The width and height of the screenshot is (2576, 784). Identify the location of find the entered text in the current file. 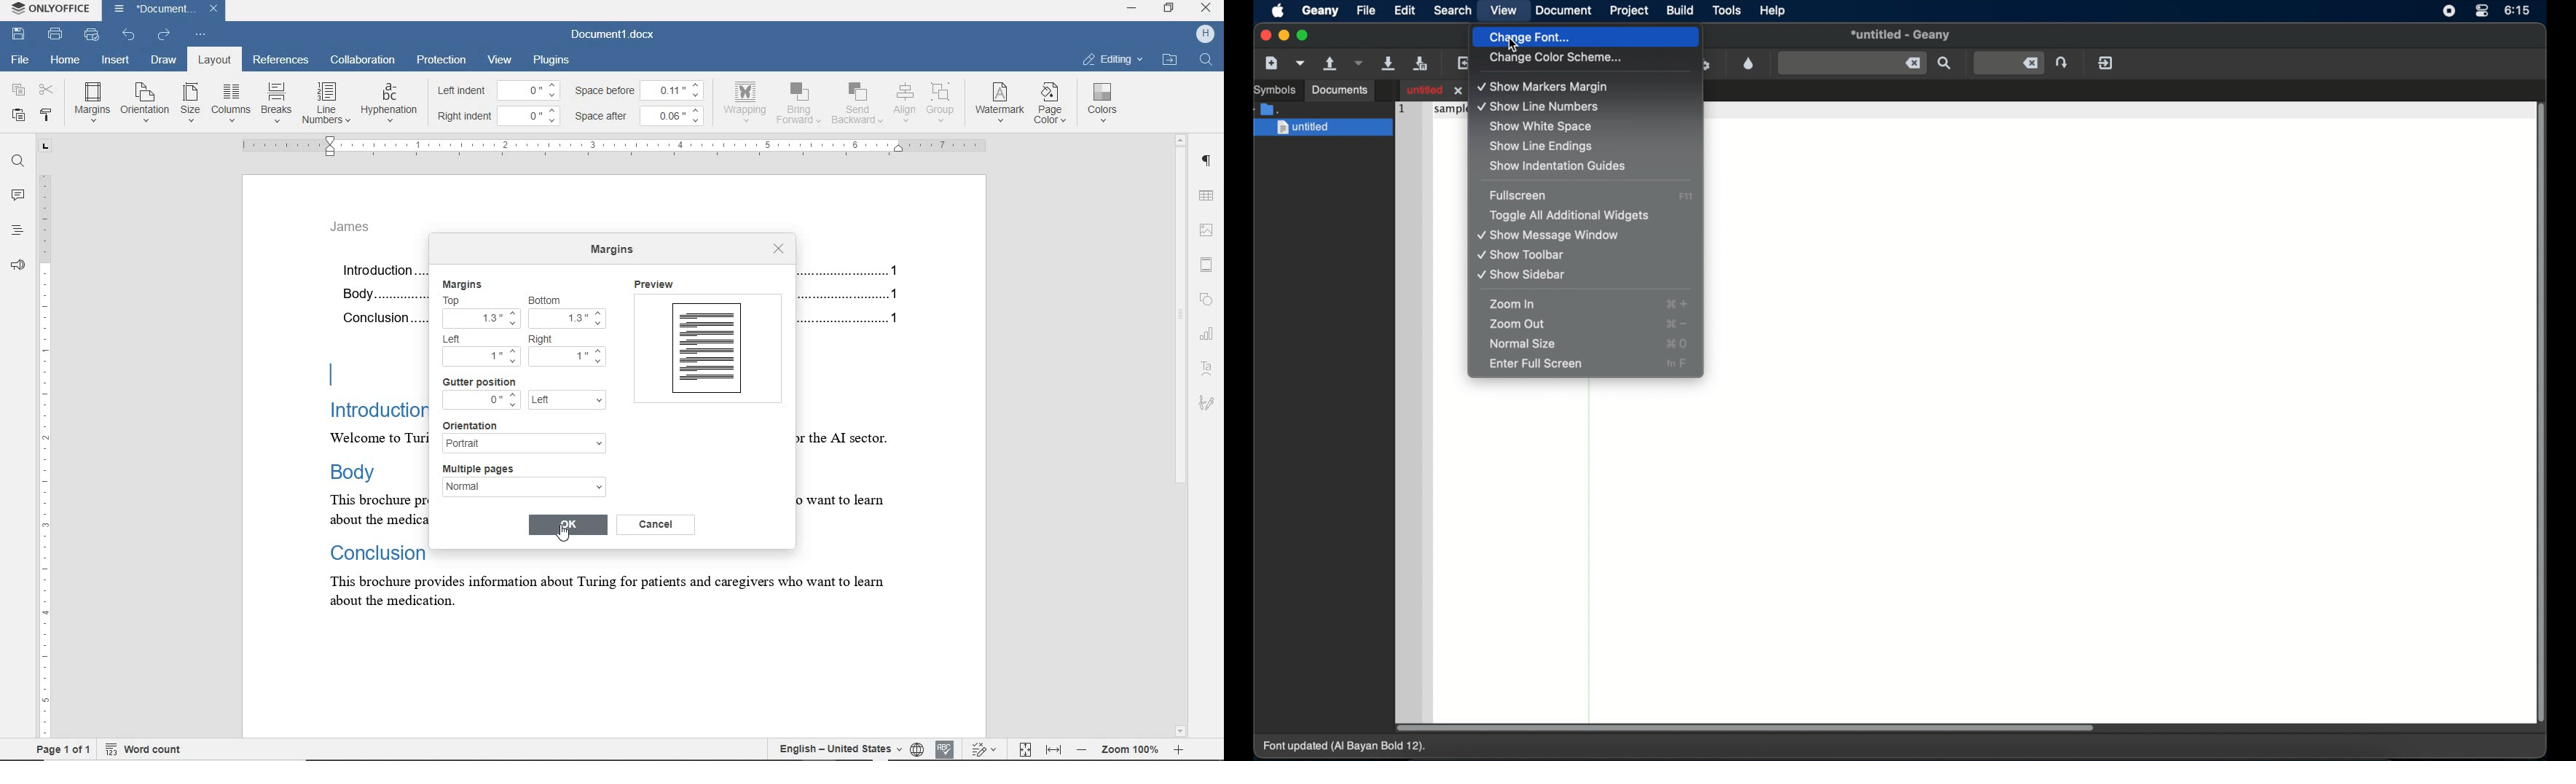
(1852, 63).